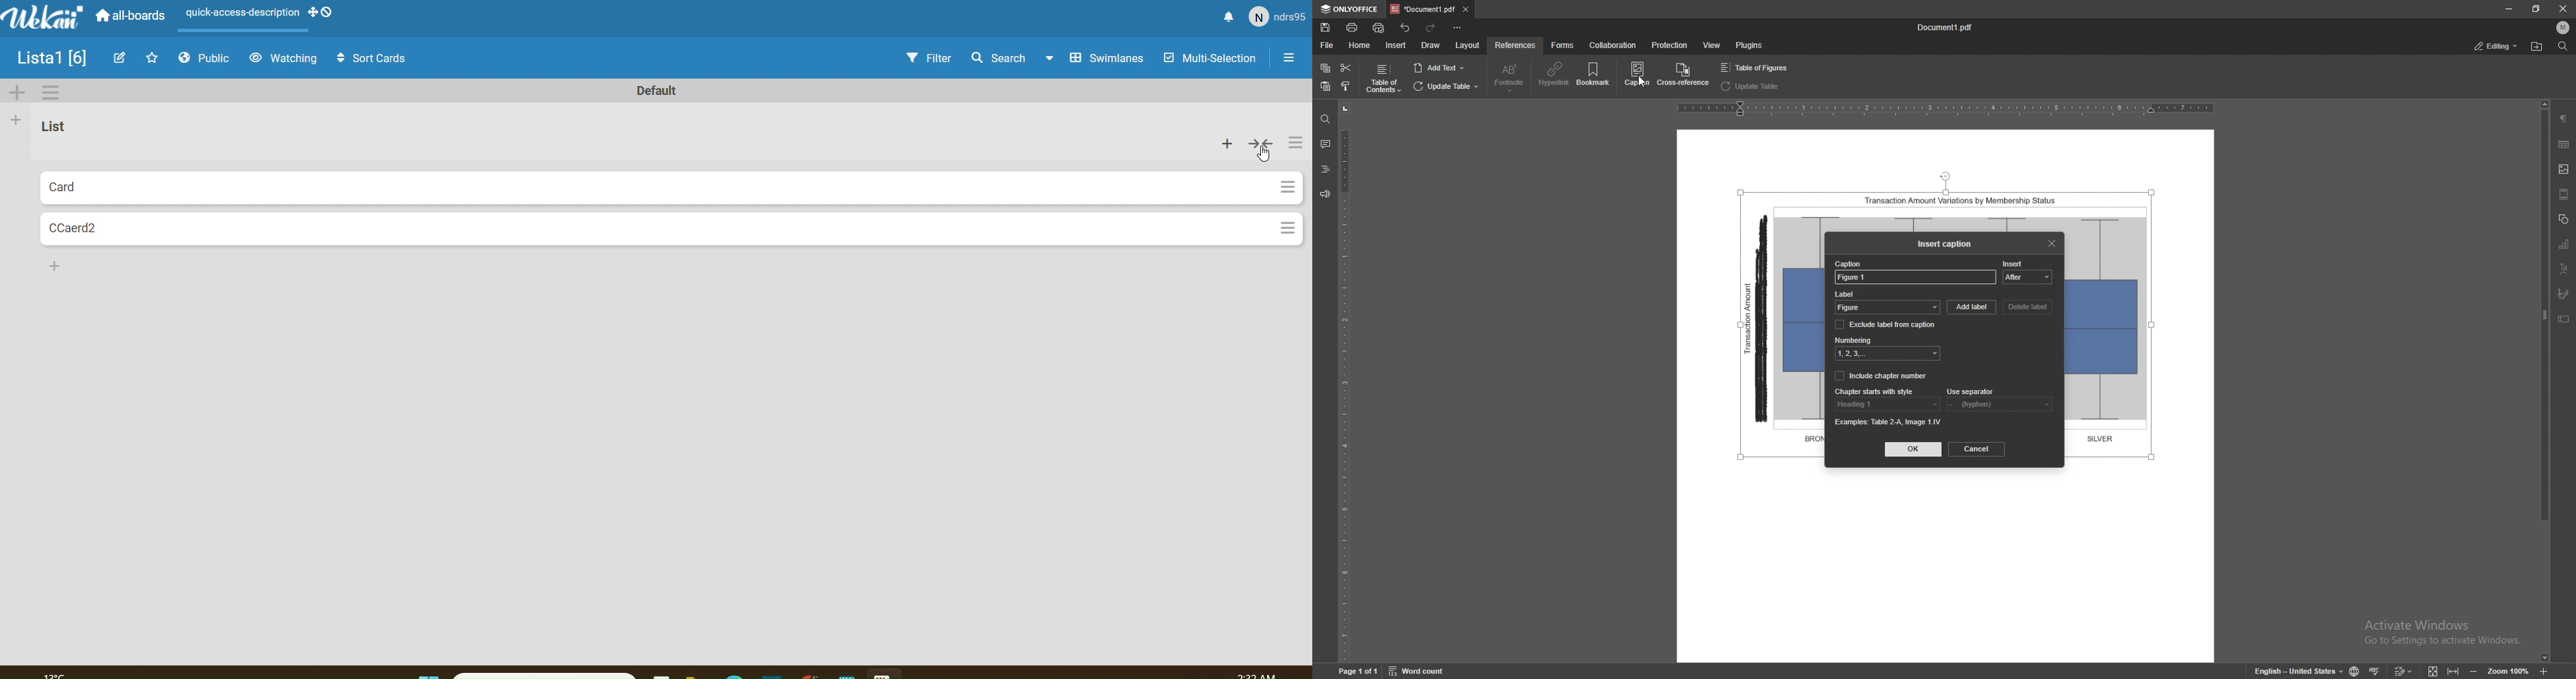 The height and width of the screenshot is (700, 2576). Describe the element at coordinates (53, 94) in the screenshot. I see `Settings` at that location.